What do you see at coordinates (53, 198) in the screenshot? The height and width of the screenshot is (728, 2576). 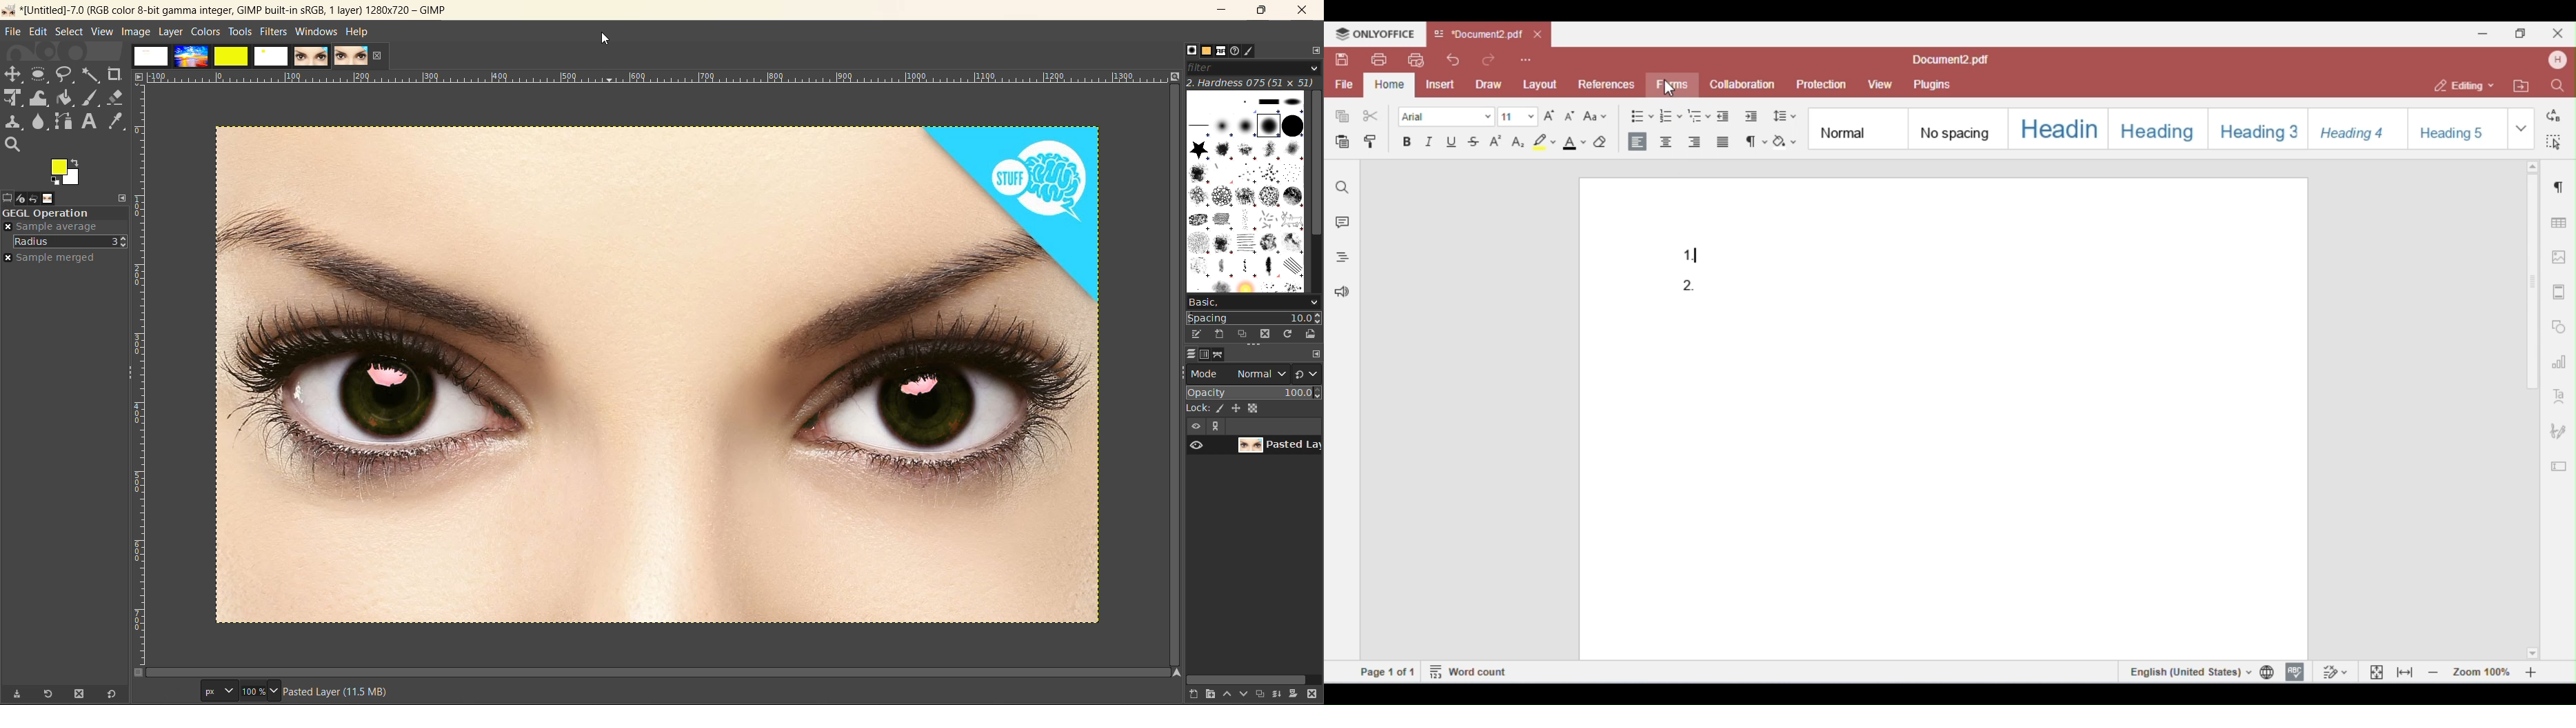 I see `images` at bounding box center [53, 198].